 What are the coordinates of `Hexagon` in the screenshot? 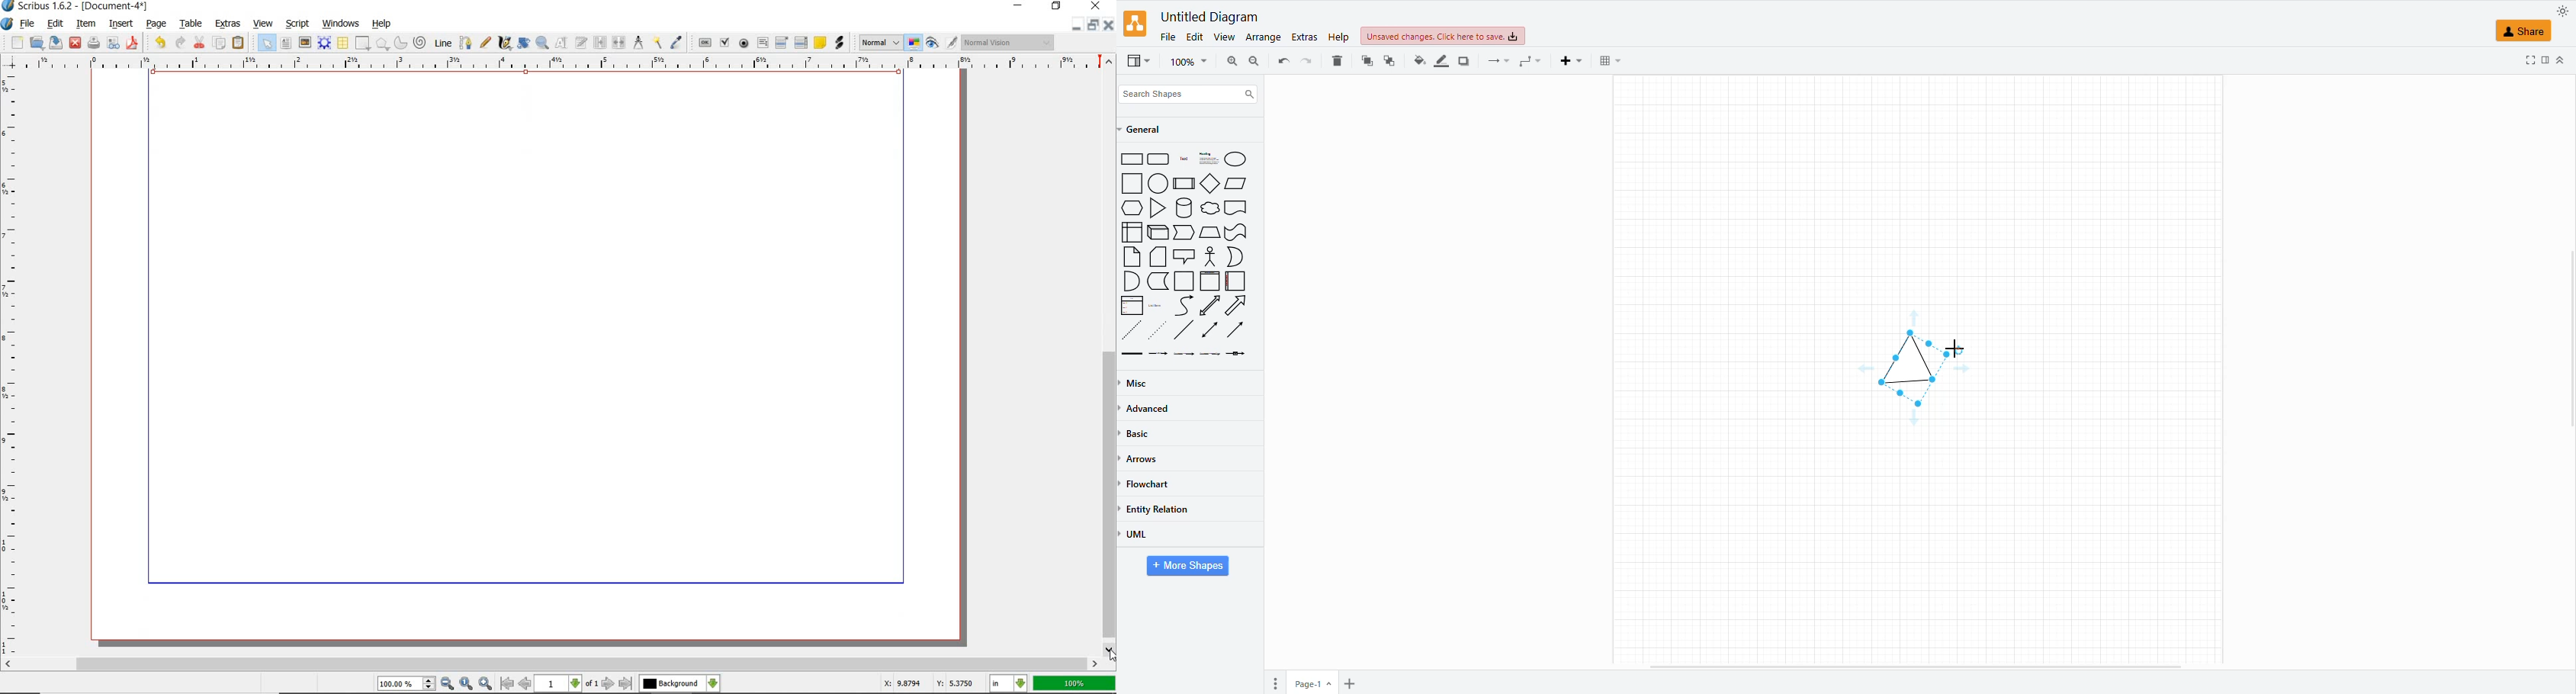 It's located at (1132, 208).